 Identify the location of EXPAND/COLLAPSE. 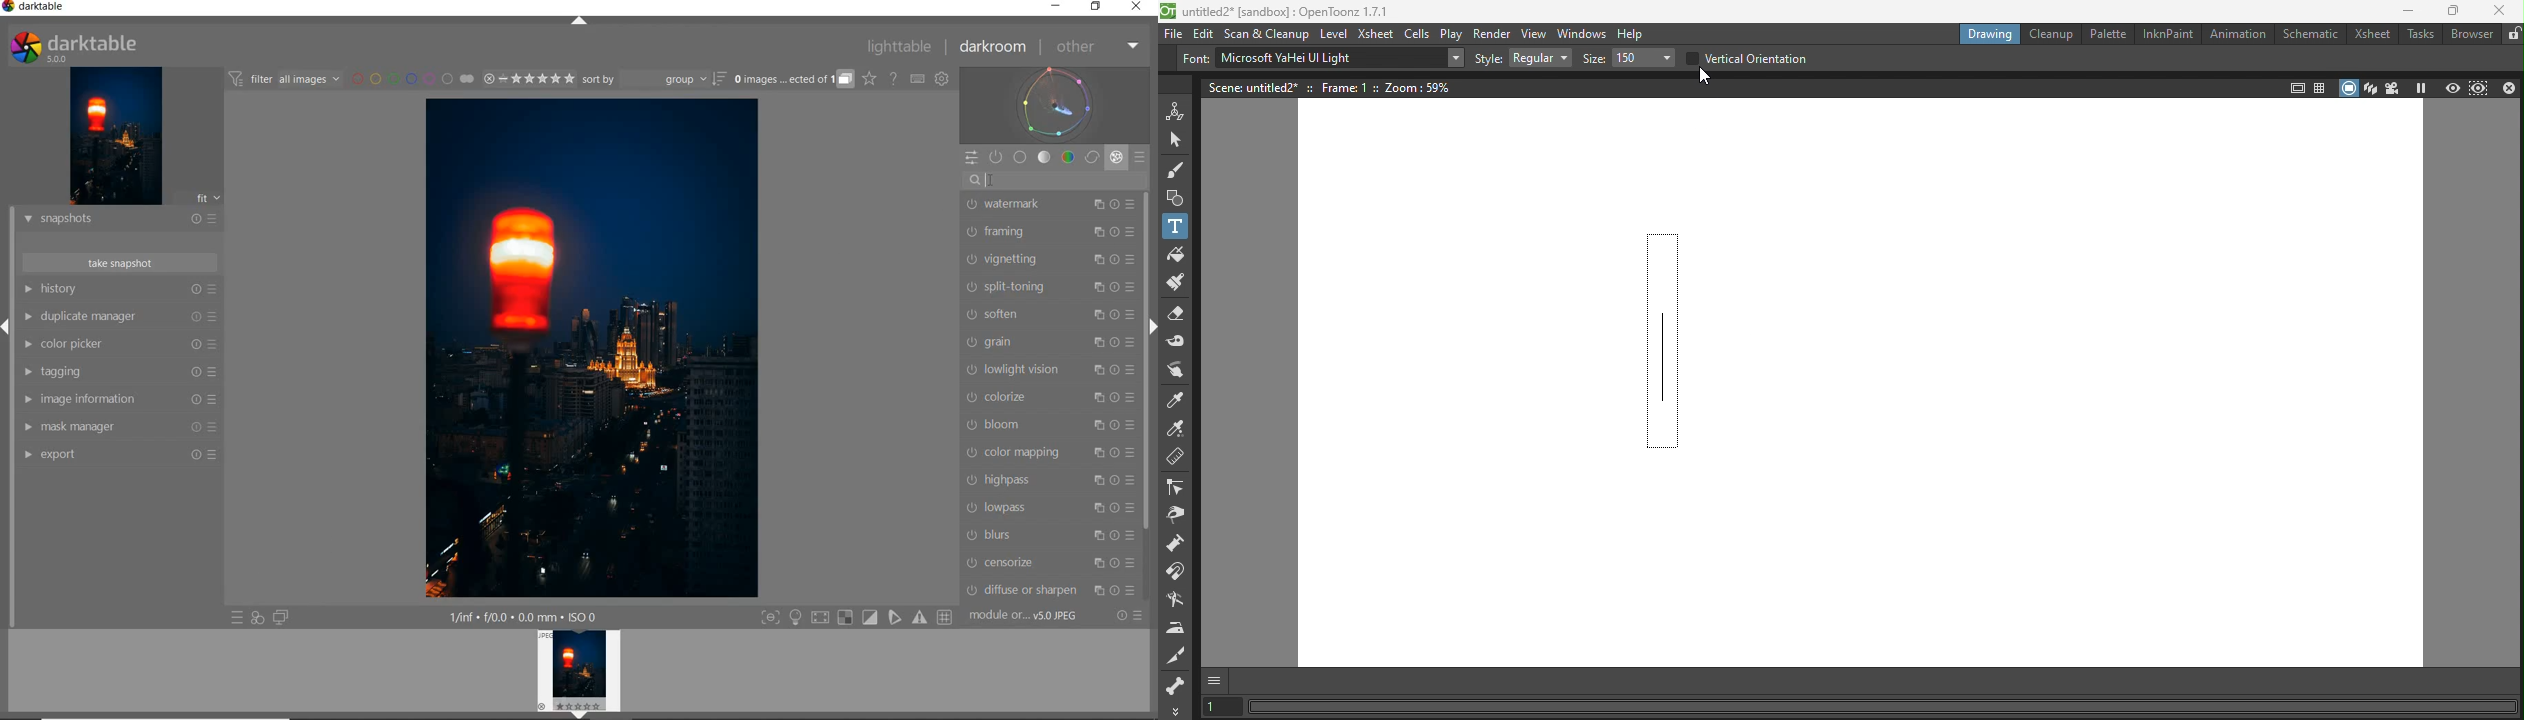
(7, 324).